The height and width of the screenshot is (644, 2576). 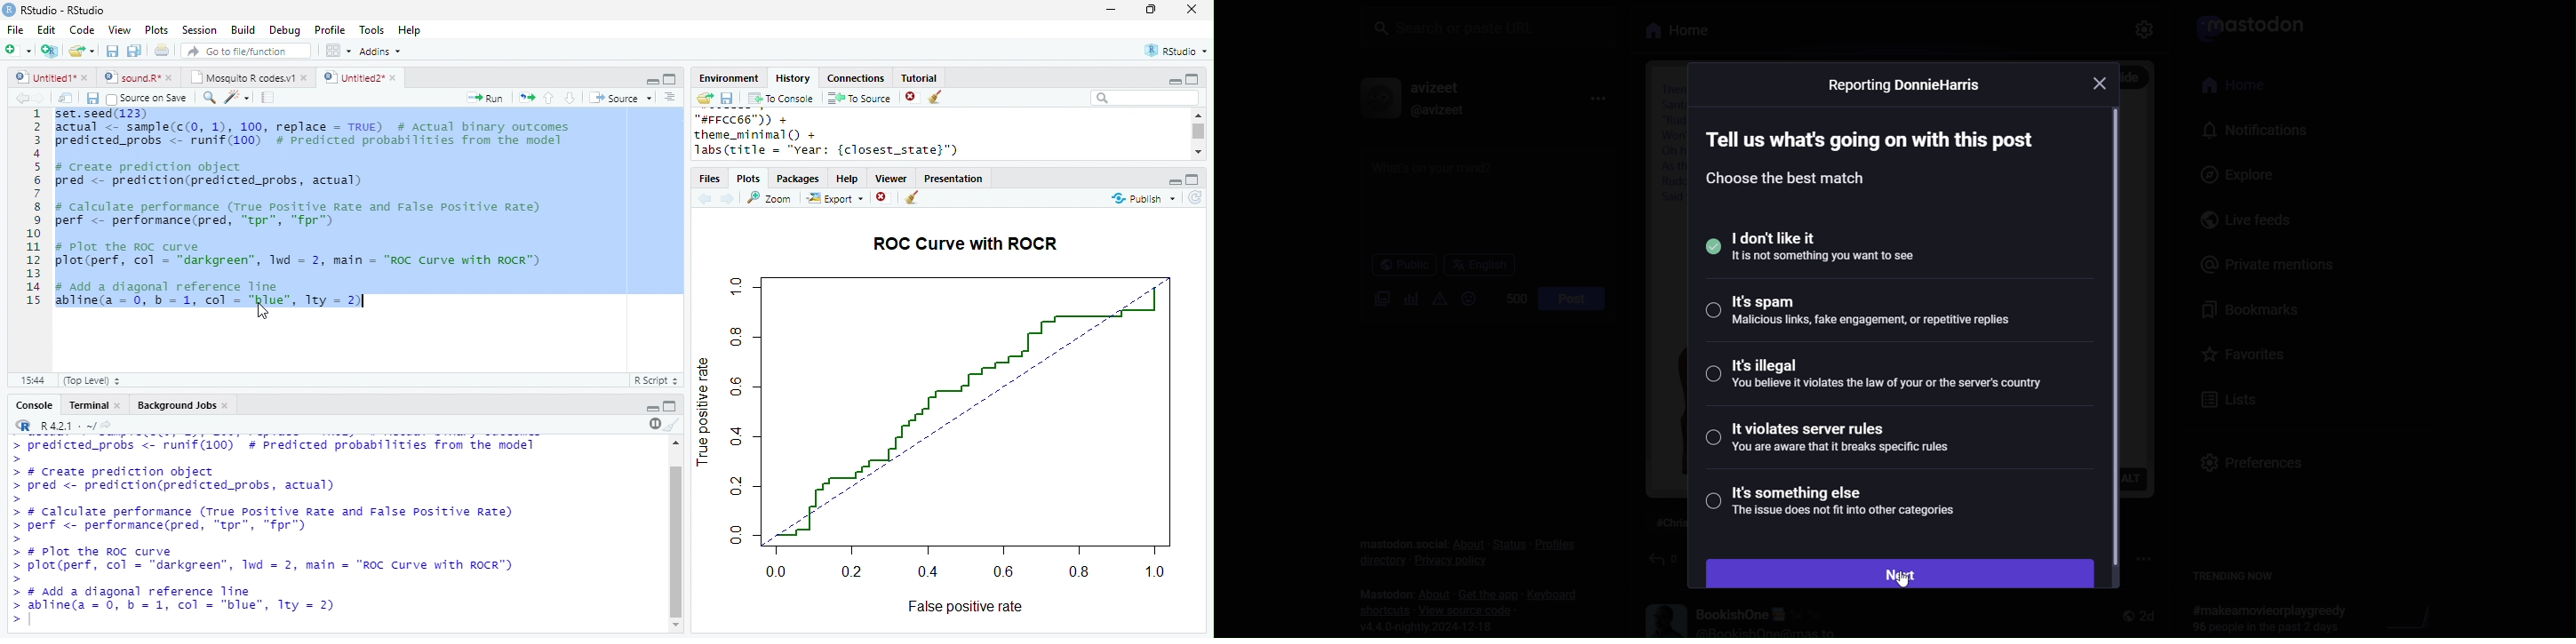 What do you see at coordinates (163, 50) in the screenshot?
I see `print` at bounding box center [163, 50].